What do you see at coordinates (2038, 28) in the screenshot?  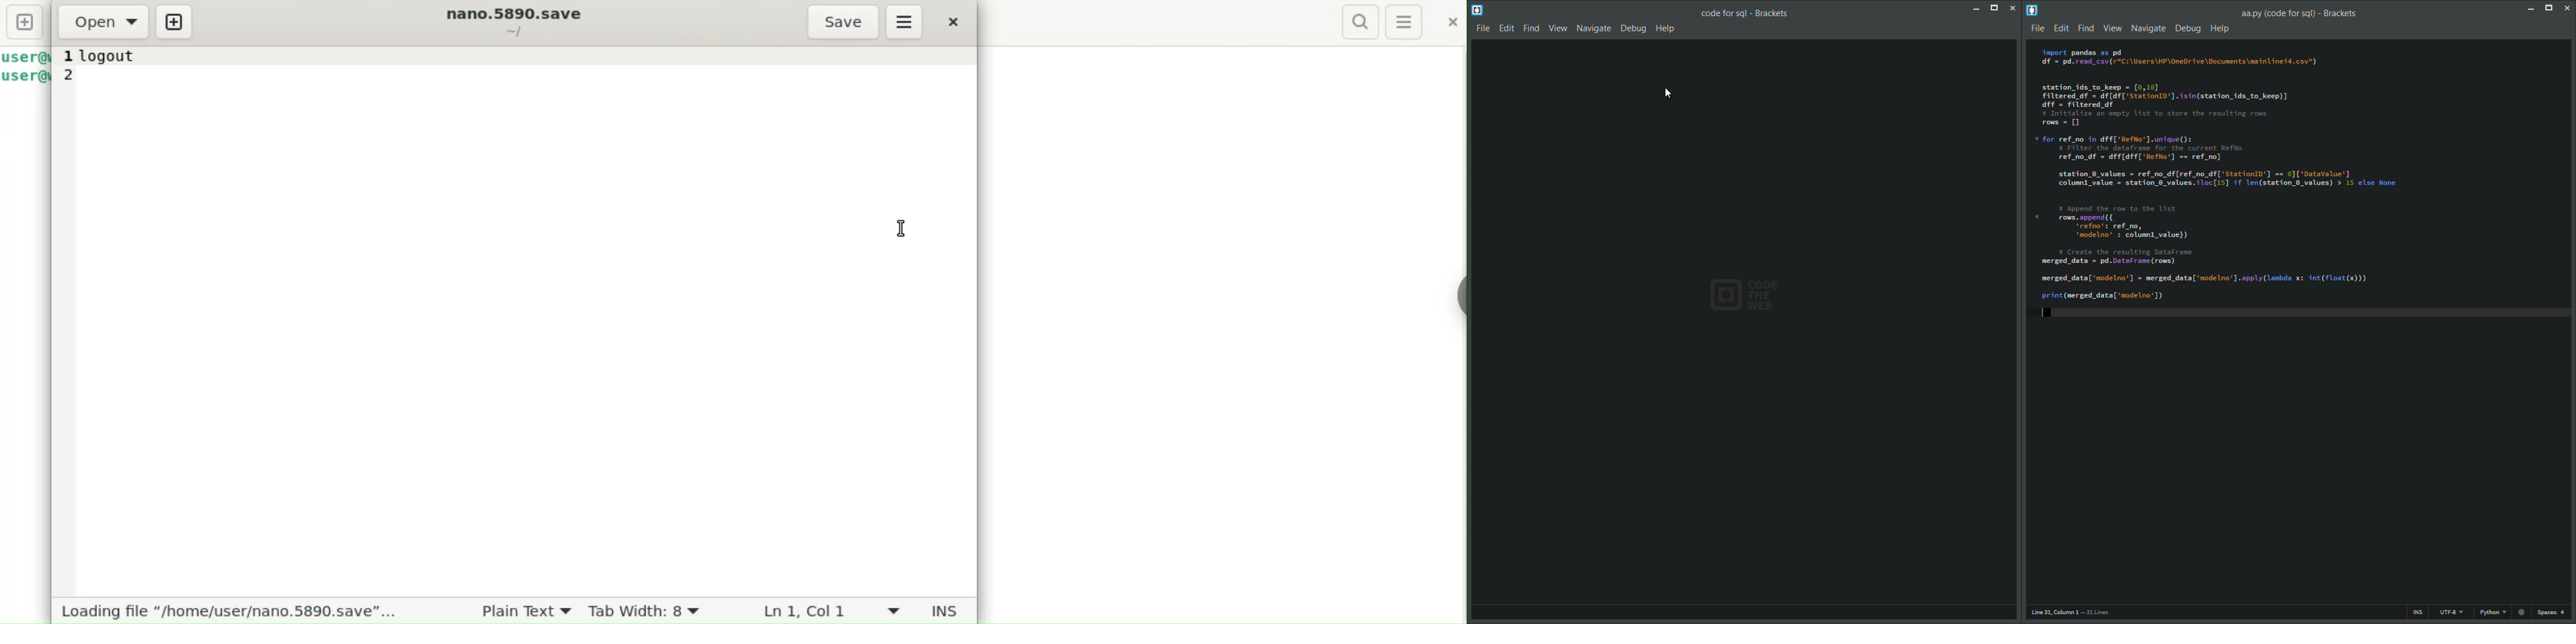 I see `file` at bounding box center [2038, 28].